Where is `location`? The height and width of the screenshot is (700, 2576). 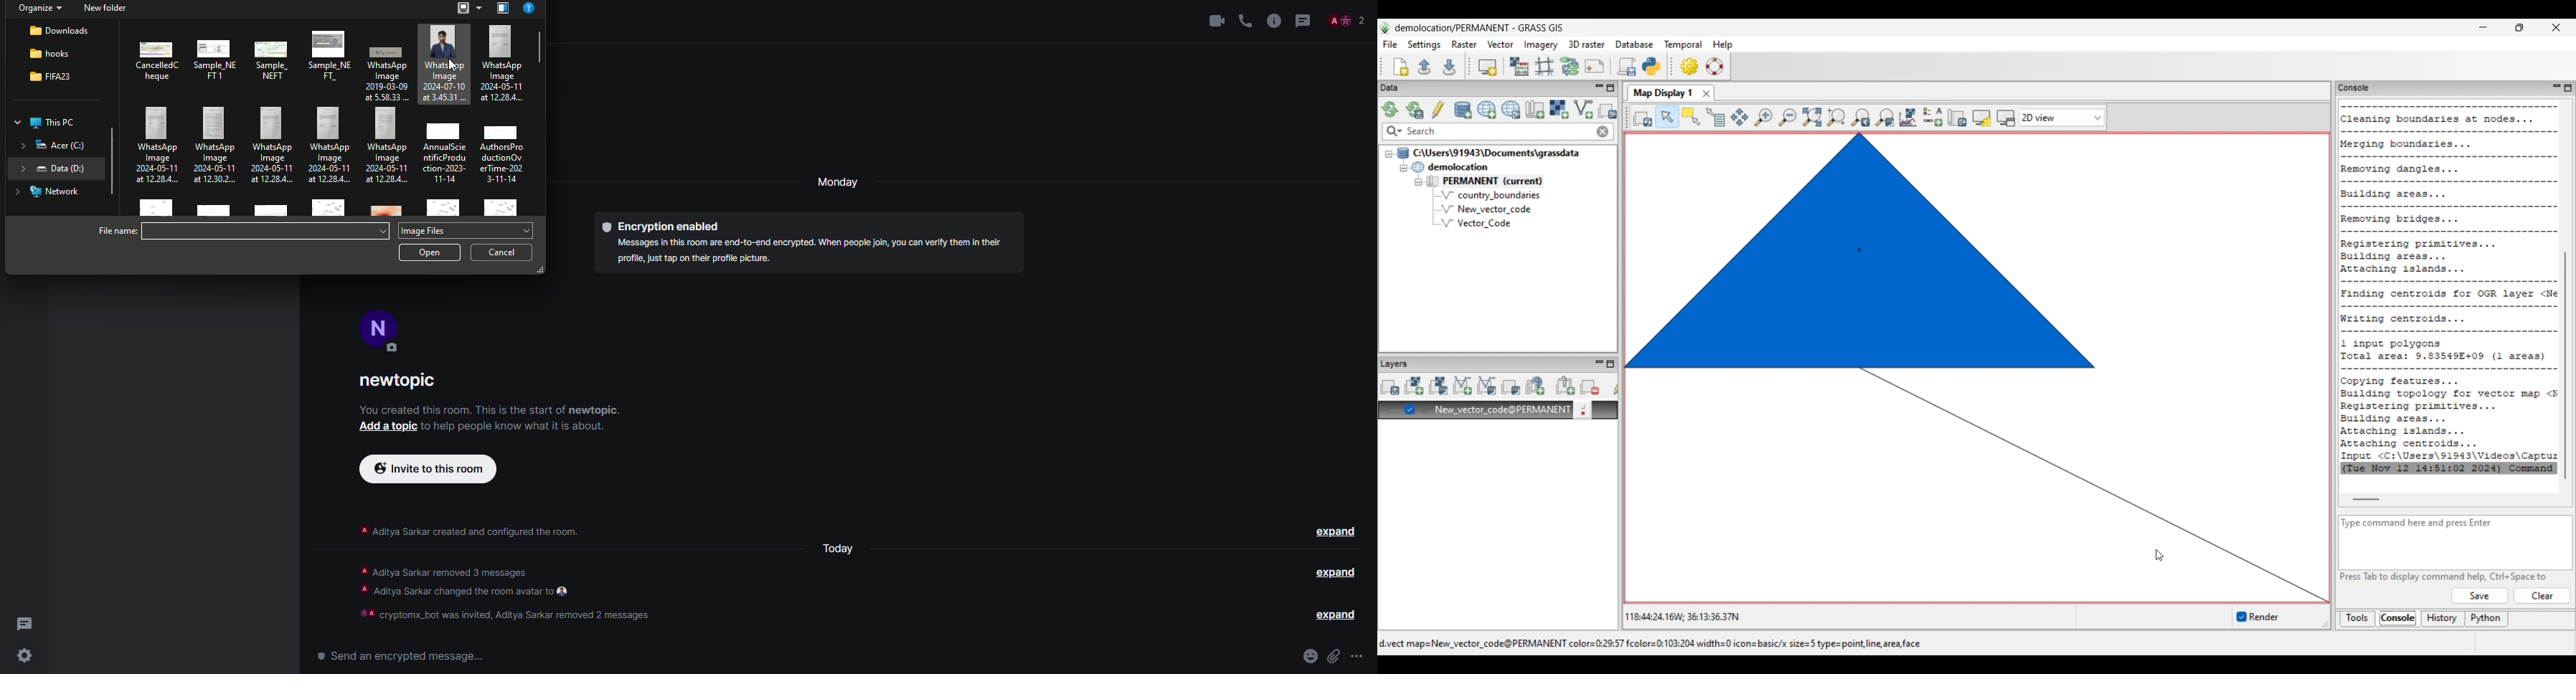
location is located at coordinates (52, 191).